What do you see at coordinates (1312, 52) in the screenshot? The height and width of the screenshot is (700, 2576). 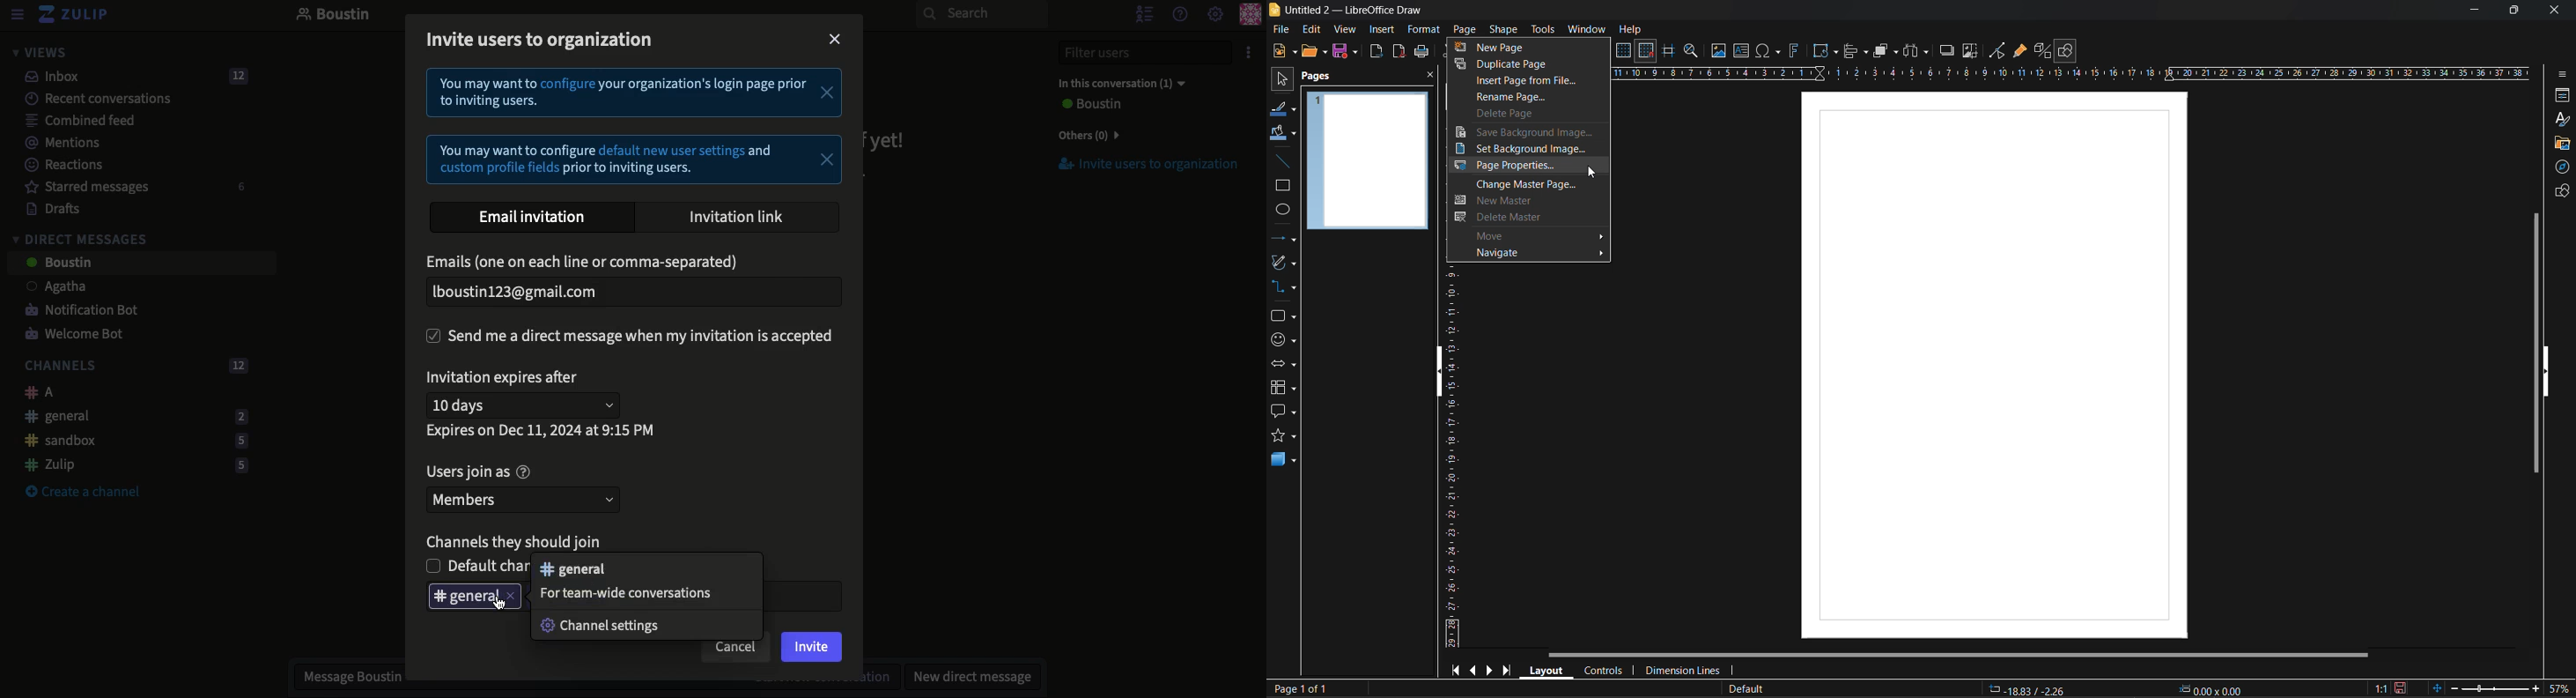 I see `open` at bounding box center [1312, 52].